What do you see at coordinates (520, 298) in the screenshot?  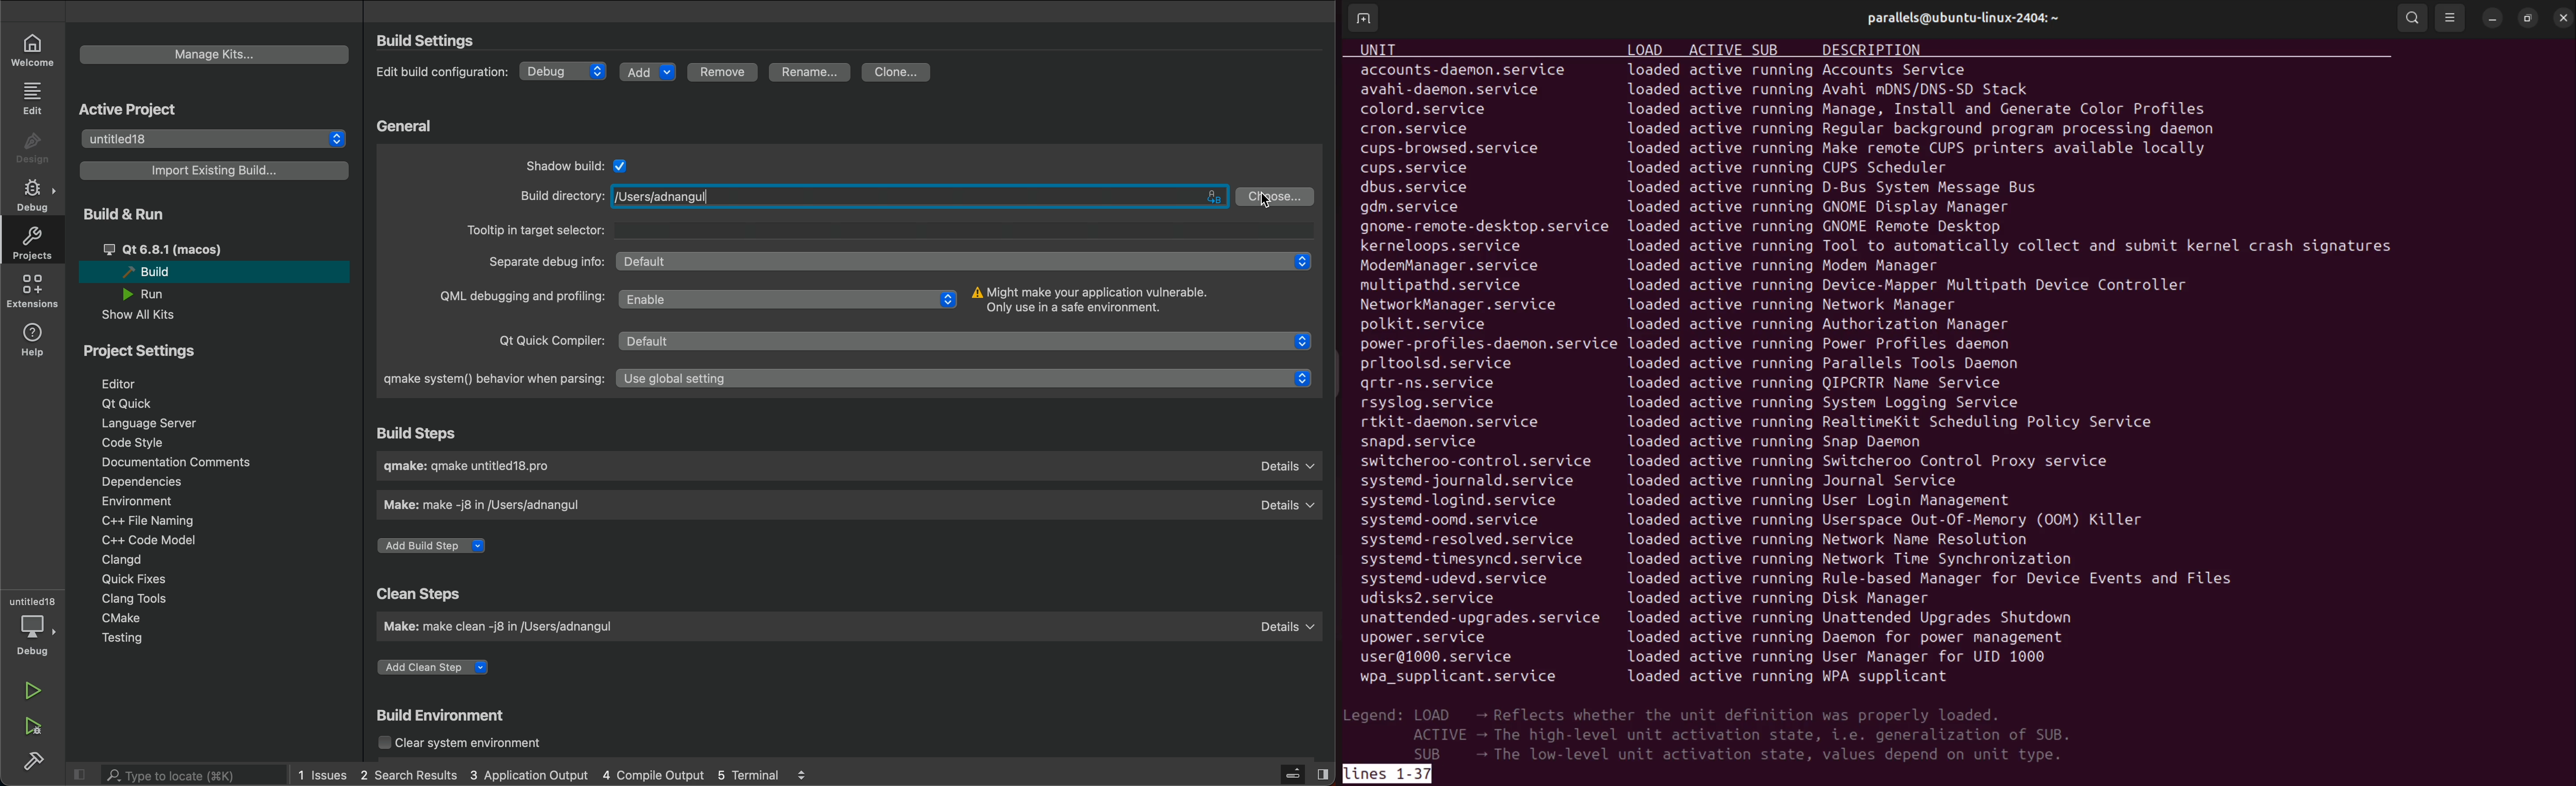 I see `QML debugging and profiling:` at bounding box center [520, 298].